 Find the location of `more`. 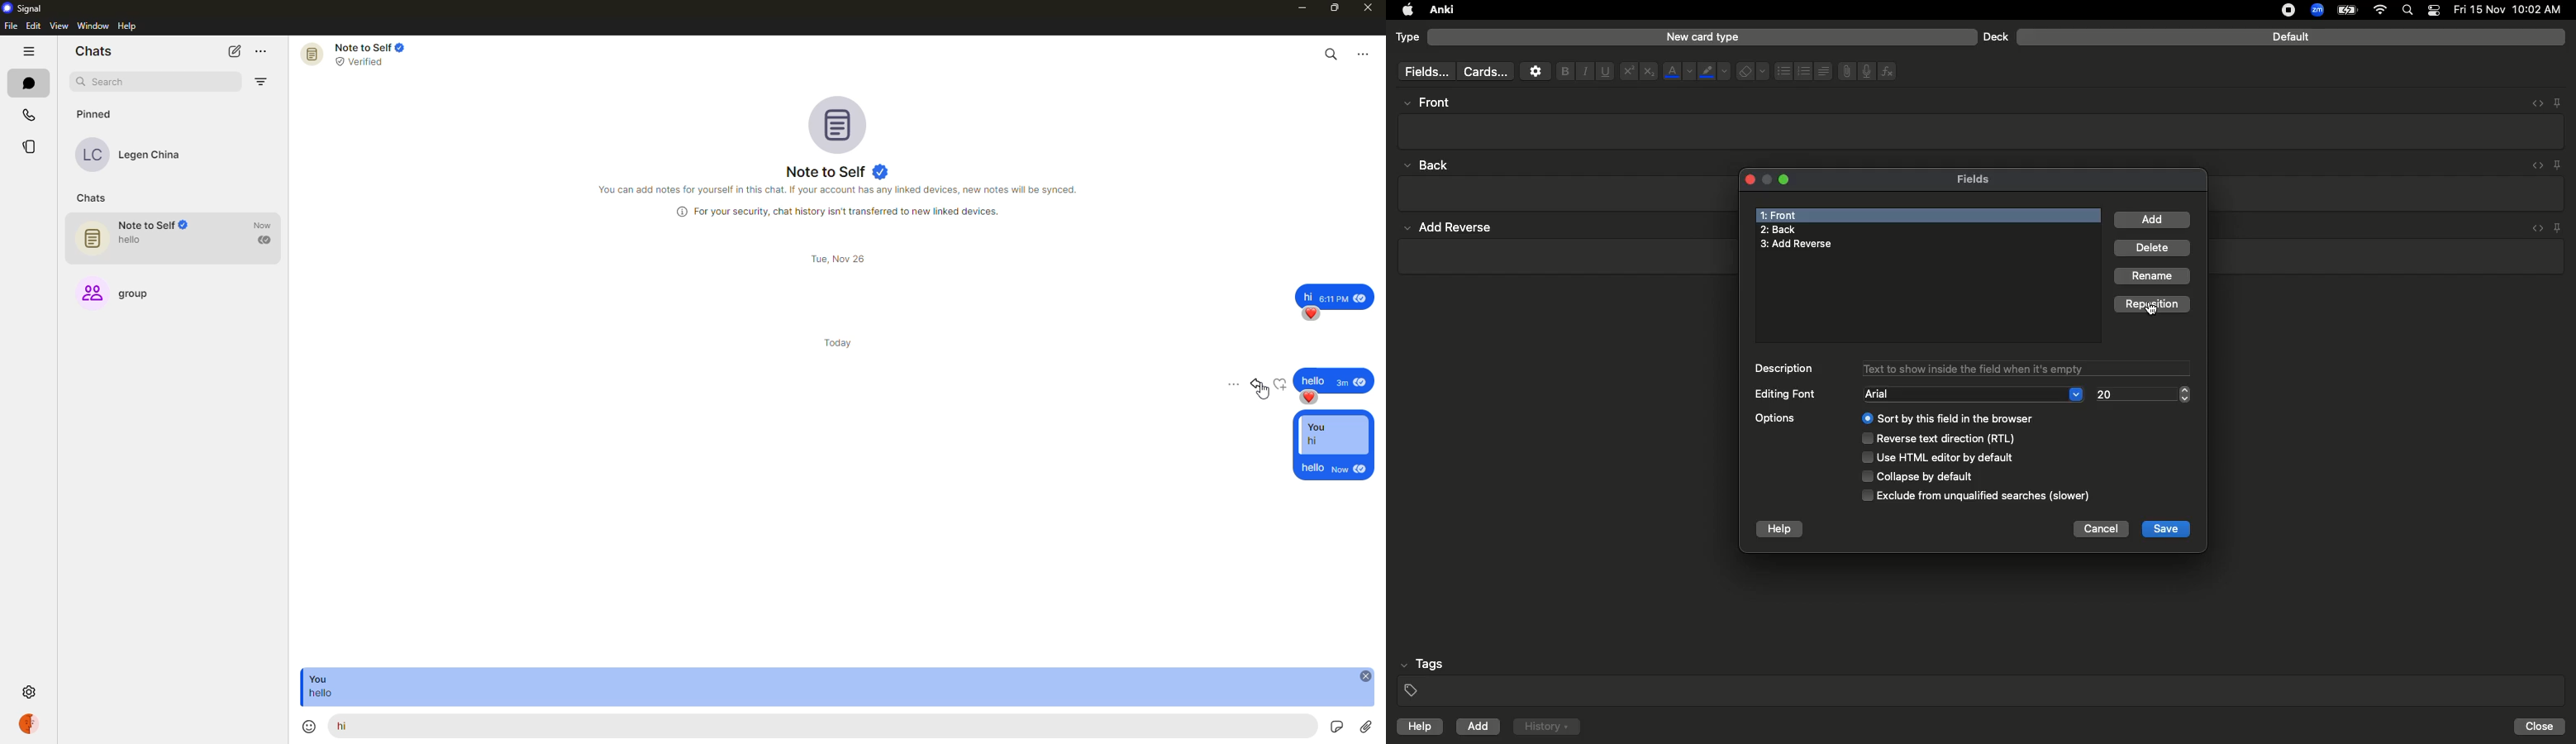

more is located at coordinates (1237, 387).